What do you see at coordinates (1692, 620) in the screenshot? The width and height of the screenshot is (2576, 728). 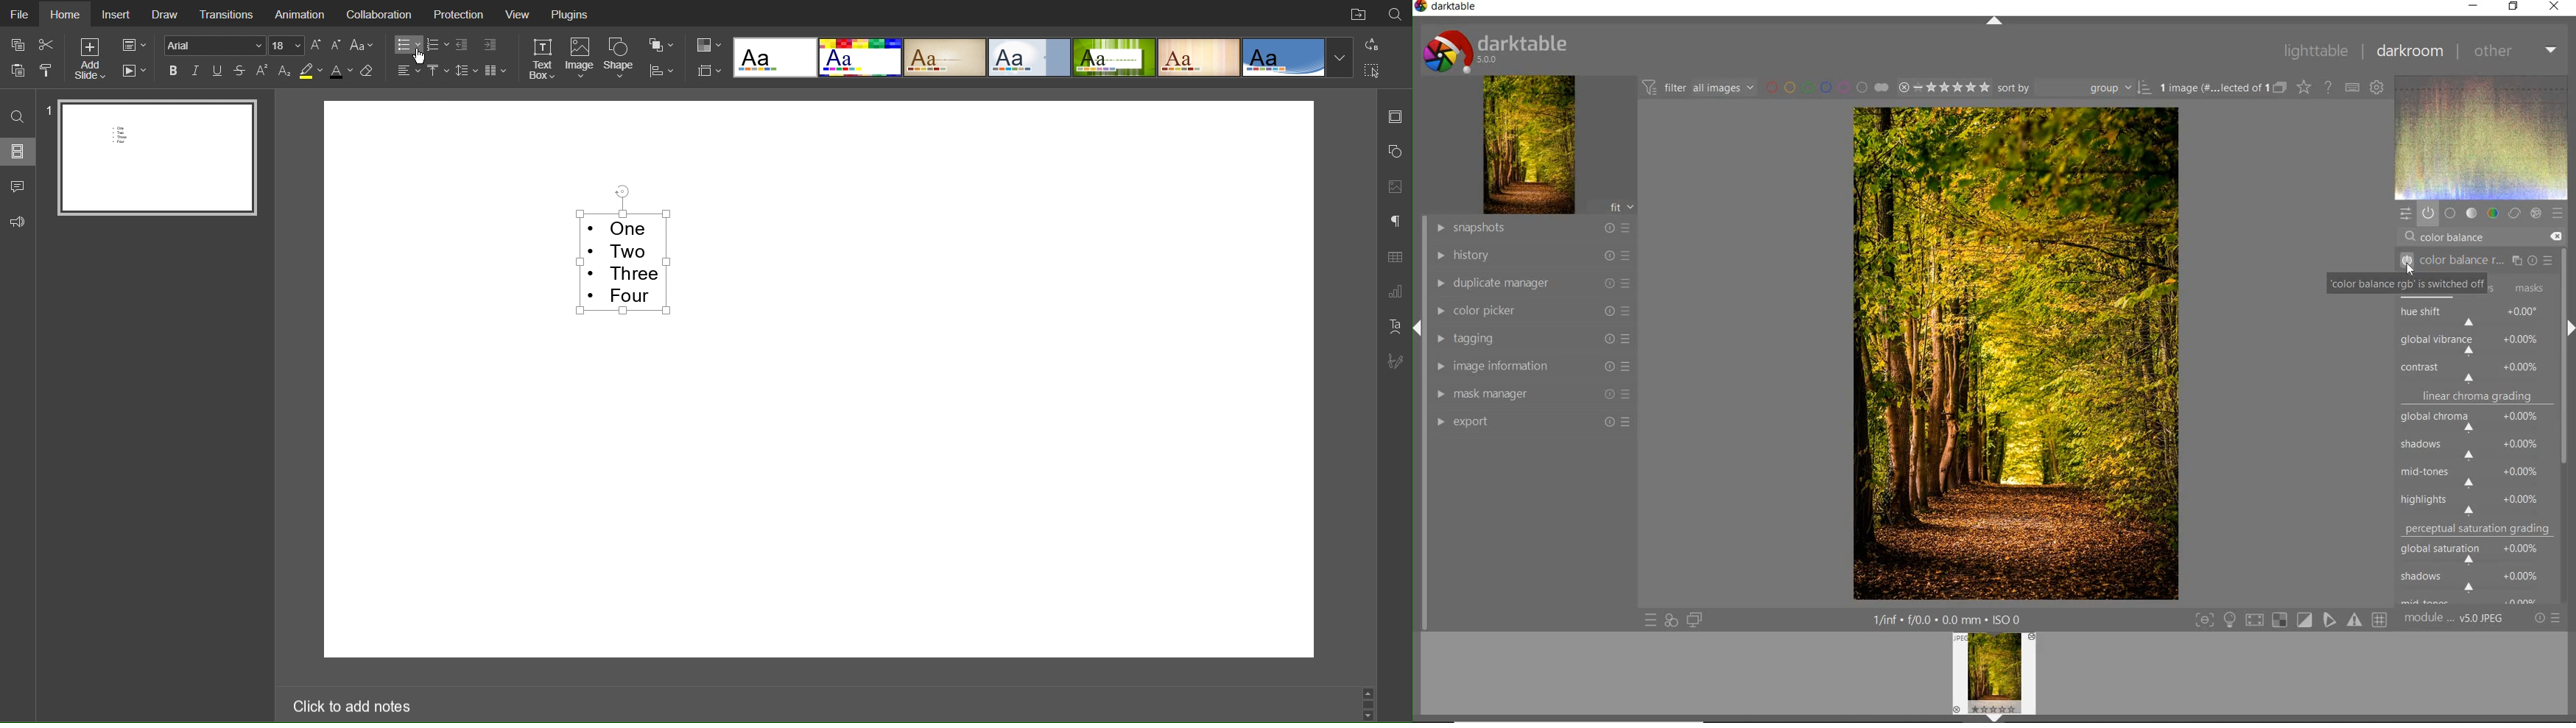 I see `display a second darkroom image window` at bounding box center [1692, 620].